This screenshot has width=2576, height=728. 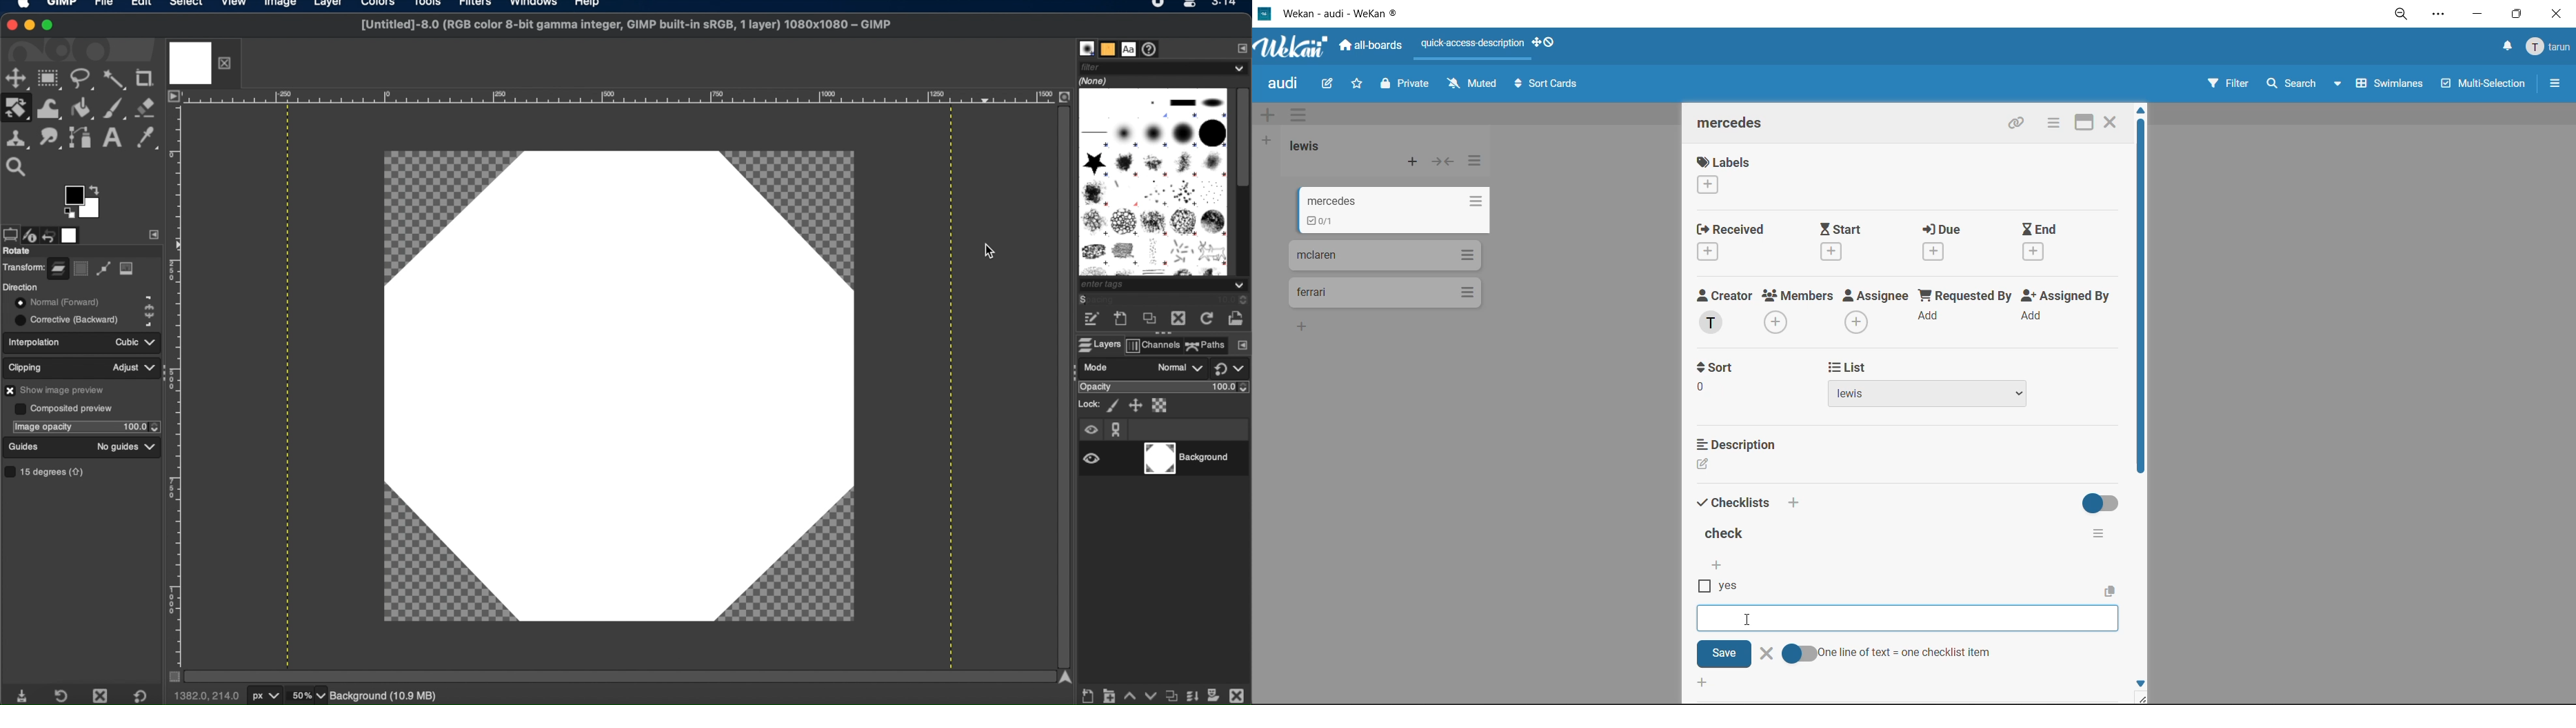 What do you see at coordinates (1108, 48) in the screenshot?
I see `patterns` at bounding box center [1108, 48].